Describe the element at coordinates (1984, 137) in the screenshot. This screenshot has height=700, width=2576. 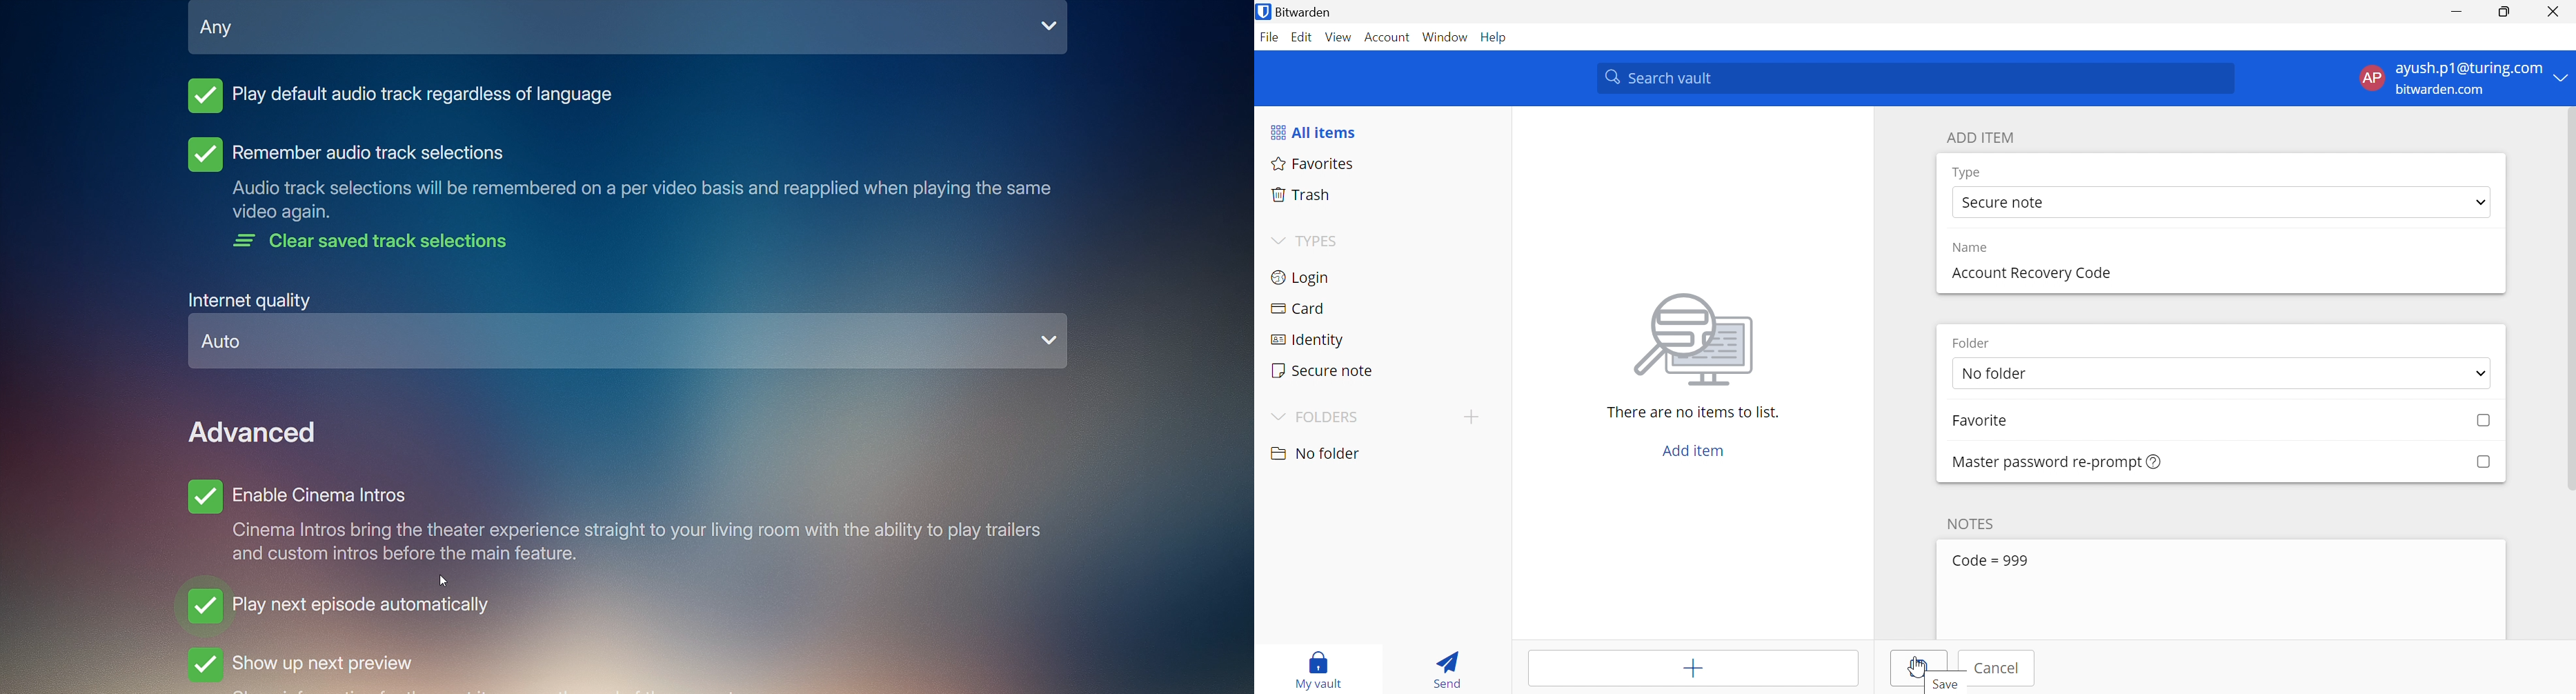
I see `ADDITEM` at that location.